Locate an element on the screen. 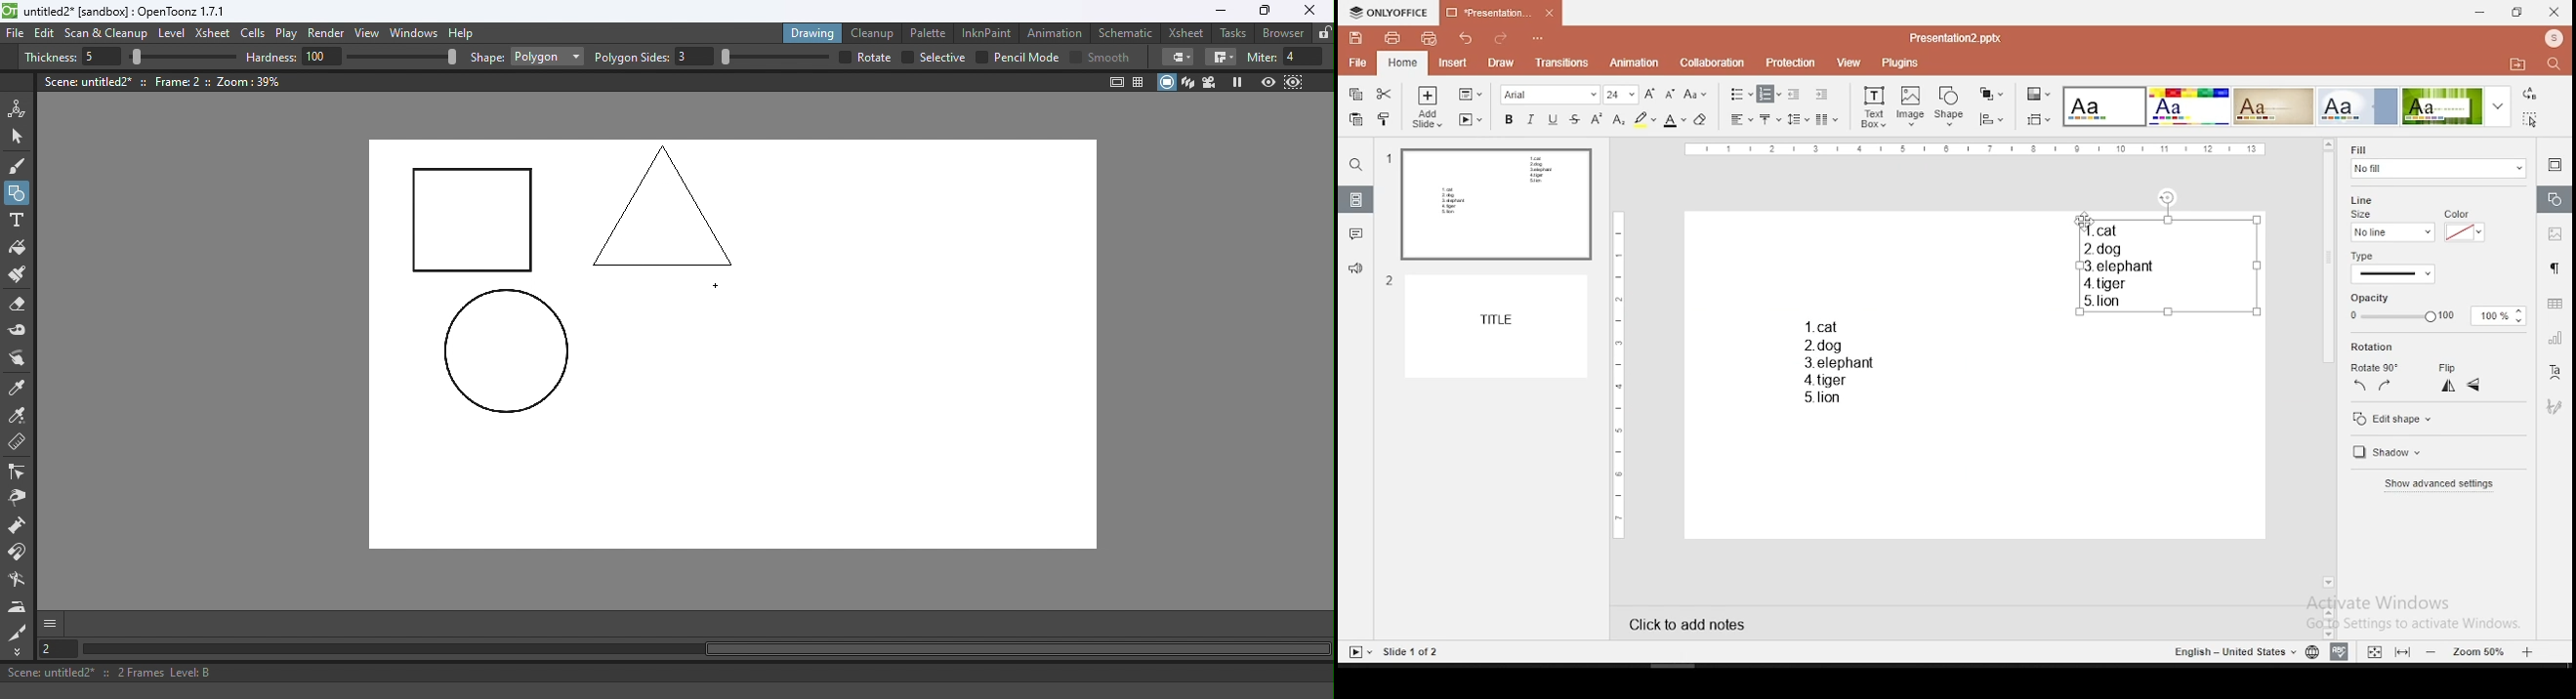  shape is located at coordinates (1951, 108).